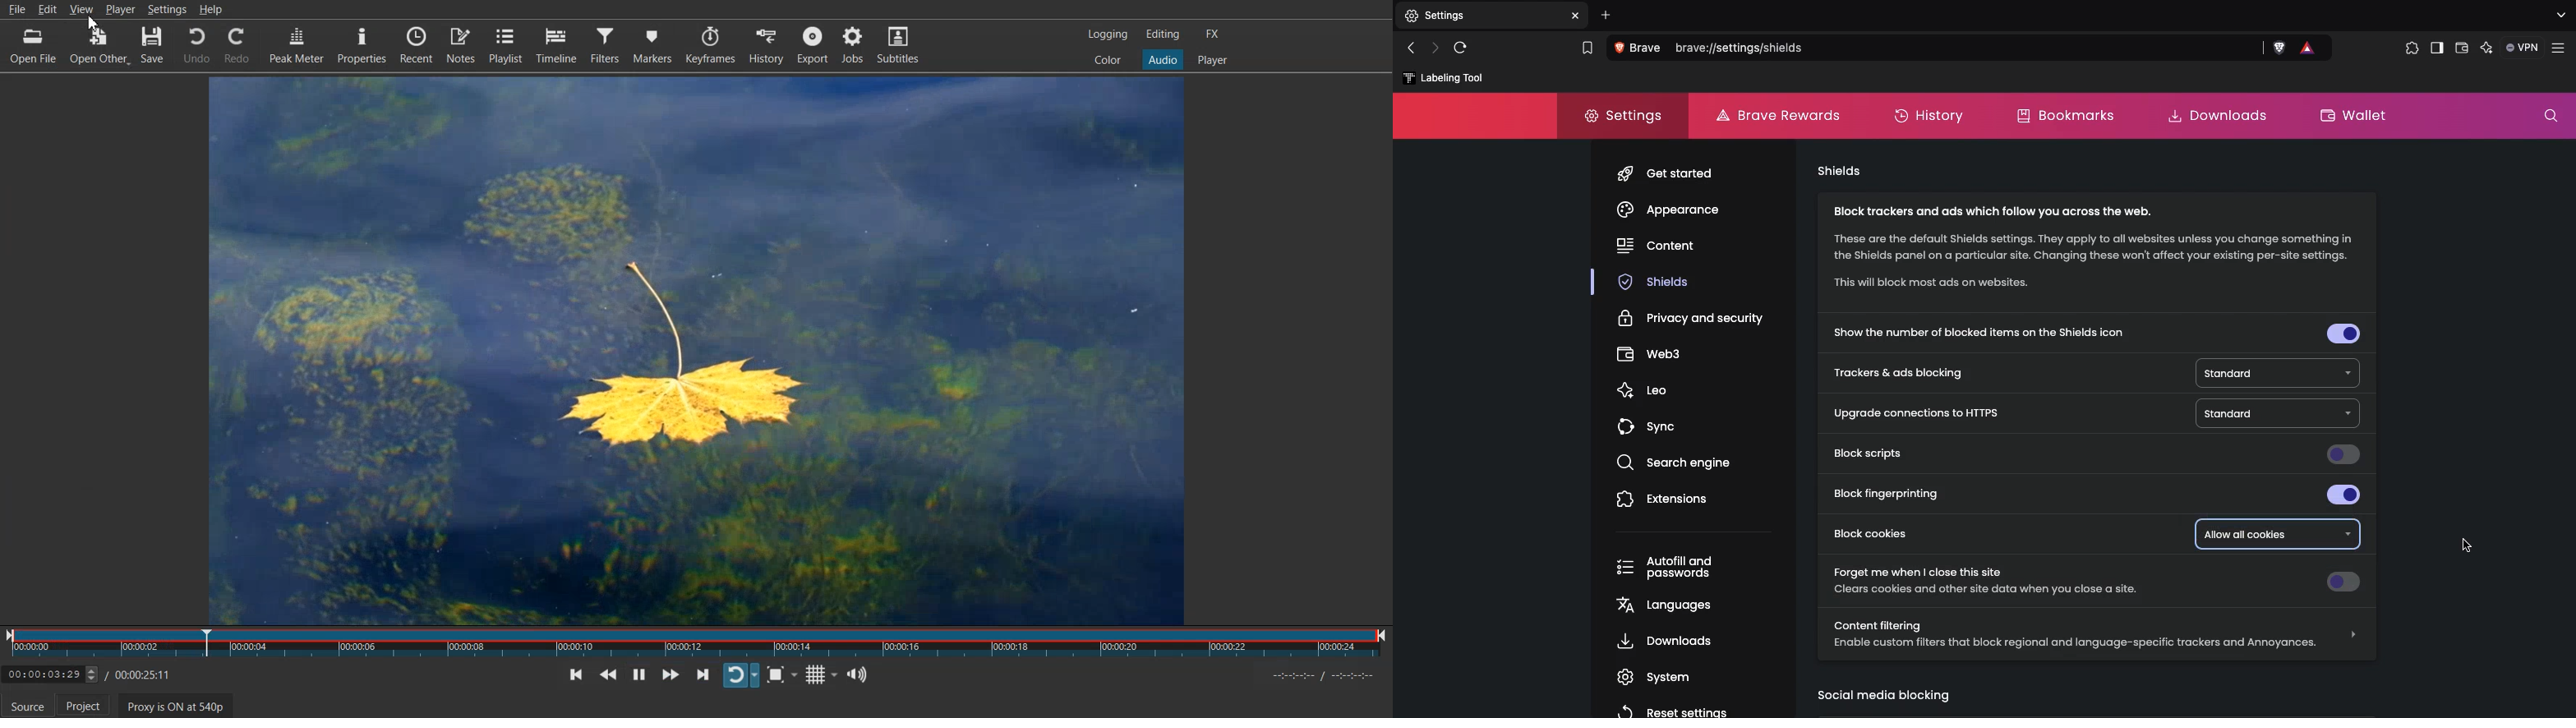  What do you see at coordinates (83, 8) in the screenshot?
I see `View` at bounding box center [83, 8].